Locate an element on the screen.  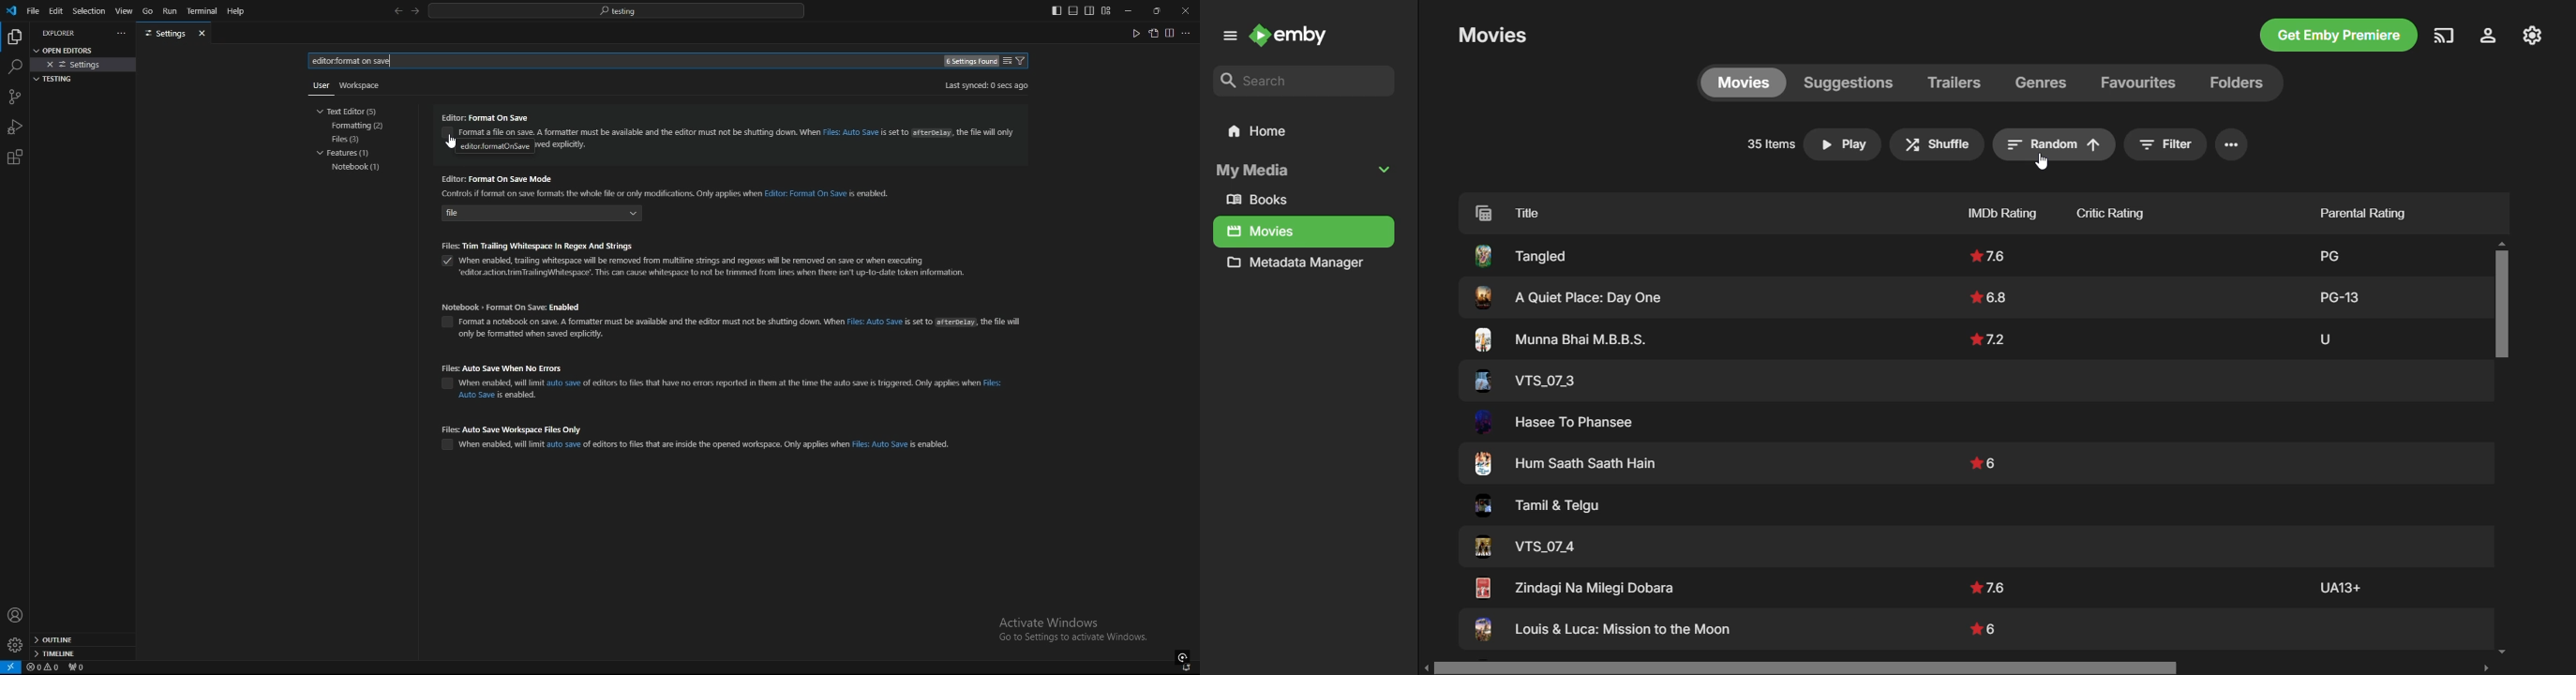
open settings is located at coordinates (69, 49).